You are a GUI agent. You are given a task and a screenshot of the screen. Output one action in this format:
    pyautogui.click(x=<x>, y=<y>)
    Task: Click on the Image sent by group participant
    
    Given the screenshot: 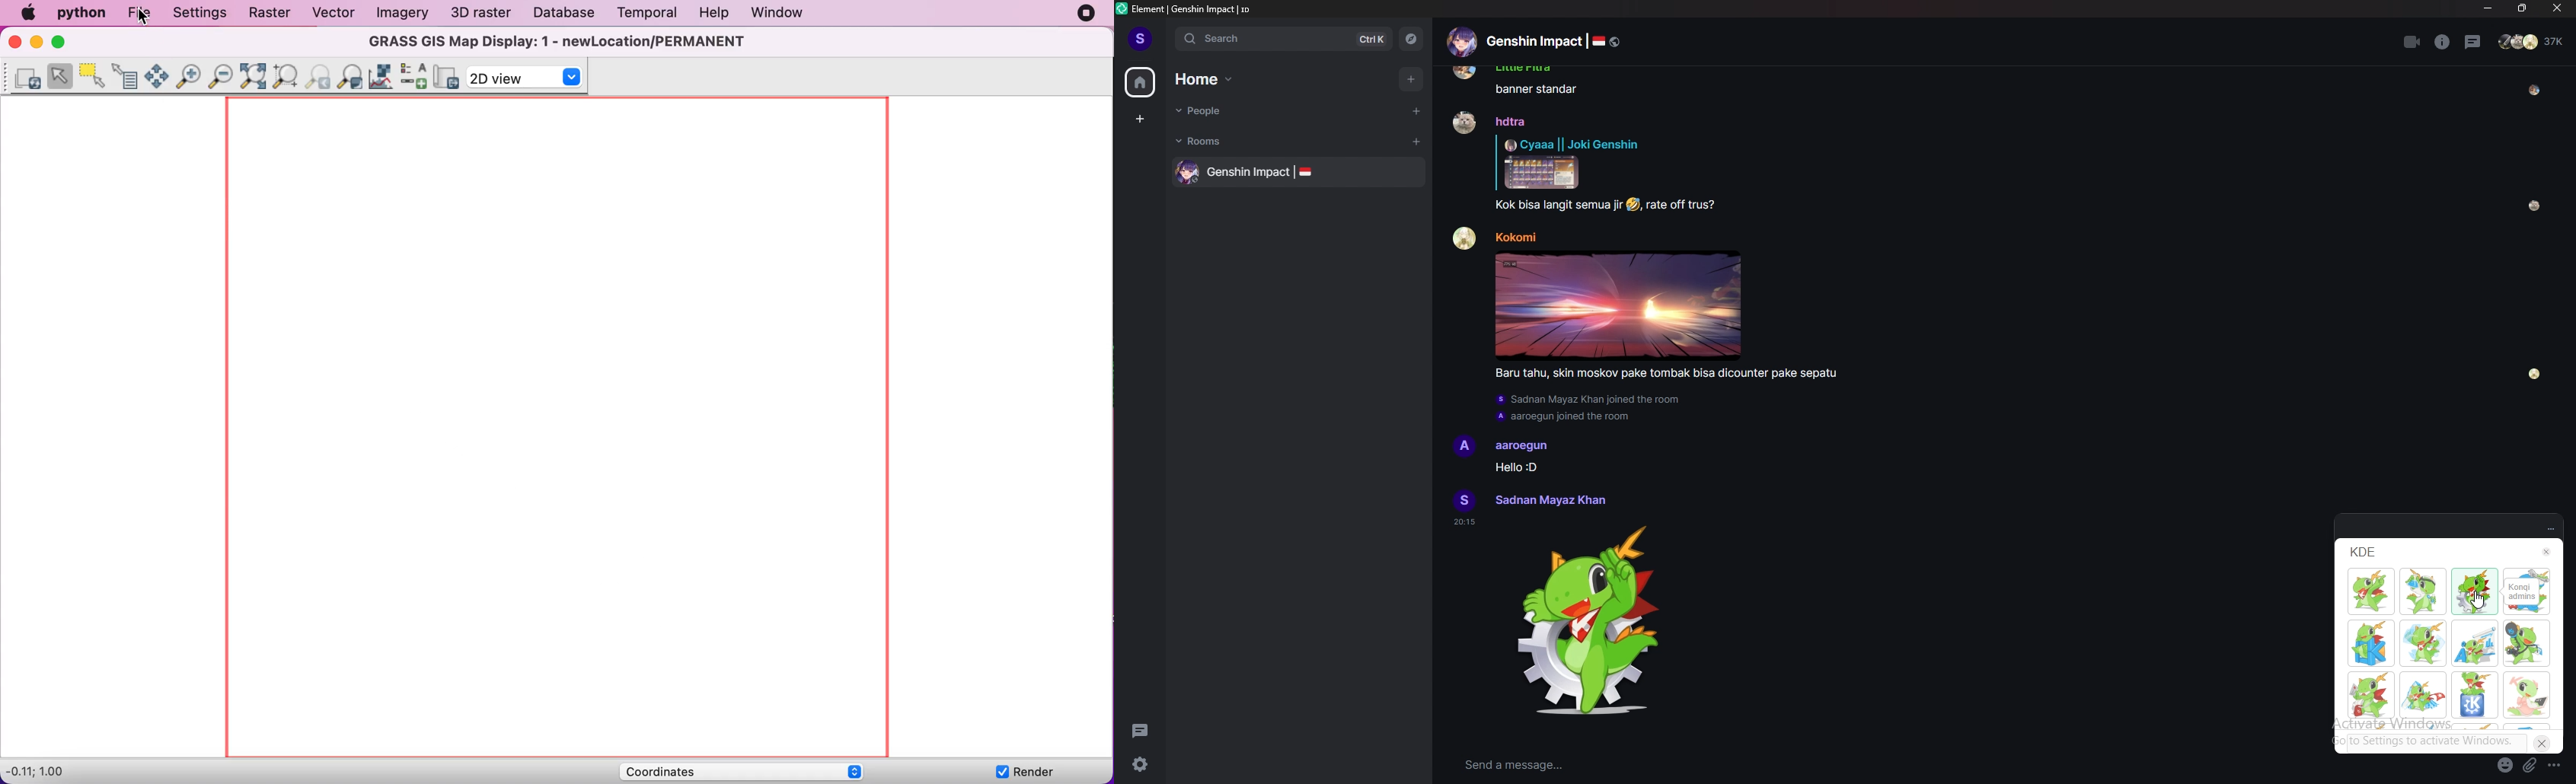 What is the action you would take?
    pyautogui.click(x=1618, y=305)
    